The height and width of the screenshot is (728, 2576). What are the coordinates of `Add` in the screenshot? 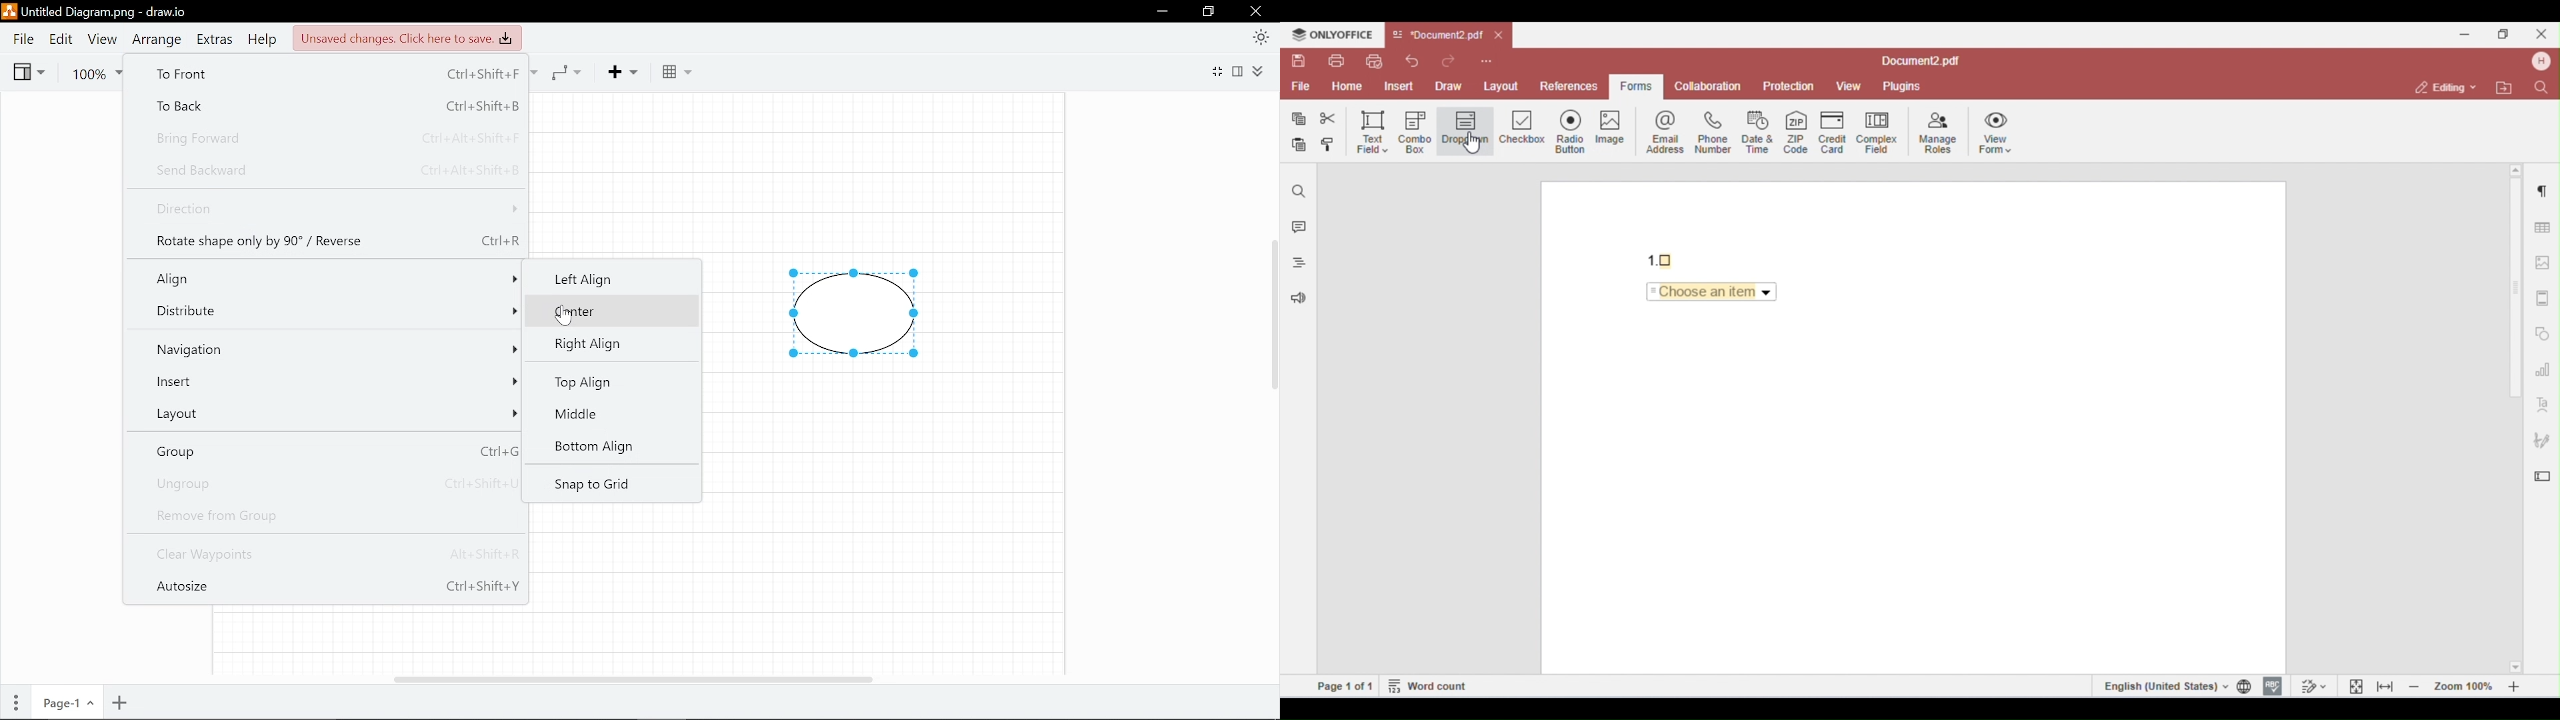 It's located at (630, 71).